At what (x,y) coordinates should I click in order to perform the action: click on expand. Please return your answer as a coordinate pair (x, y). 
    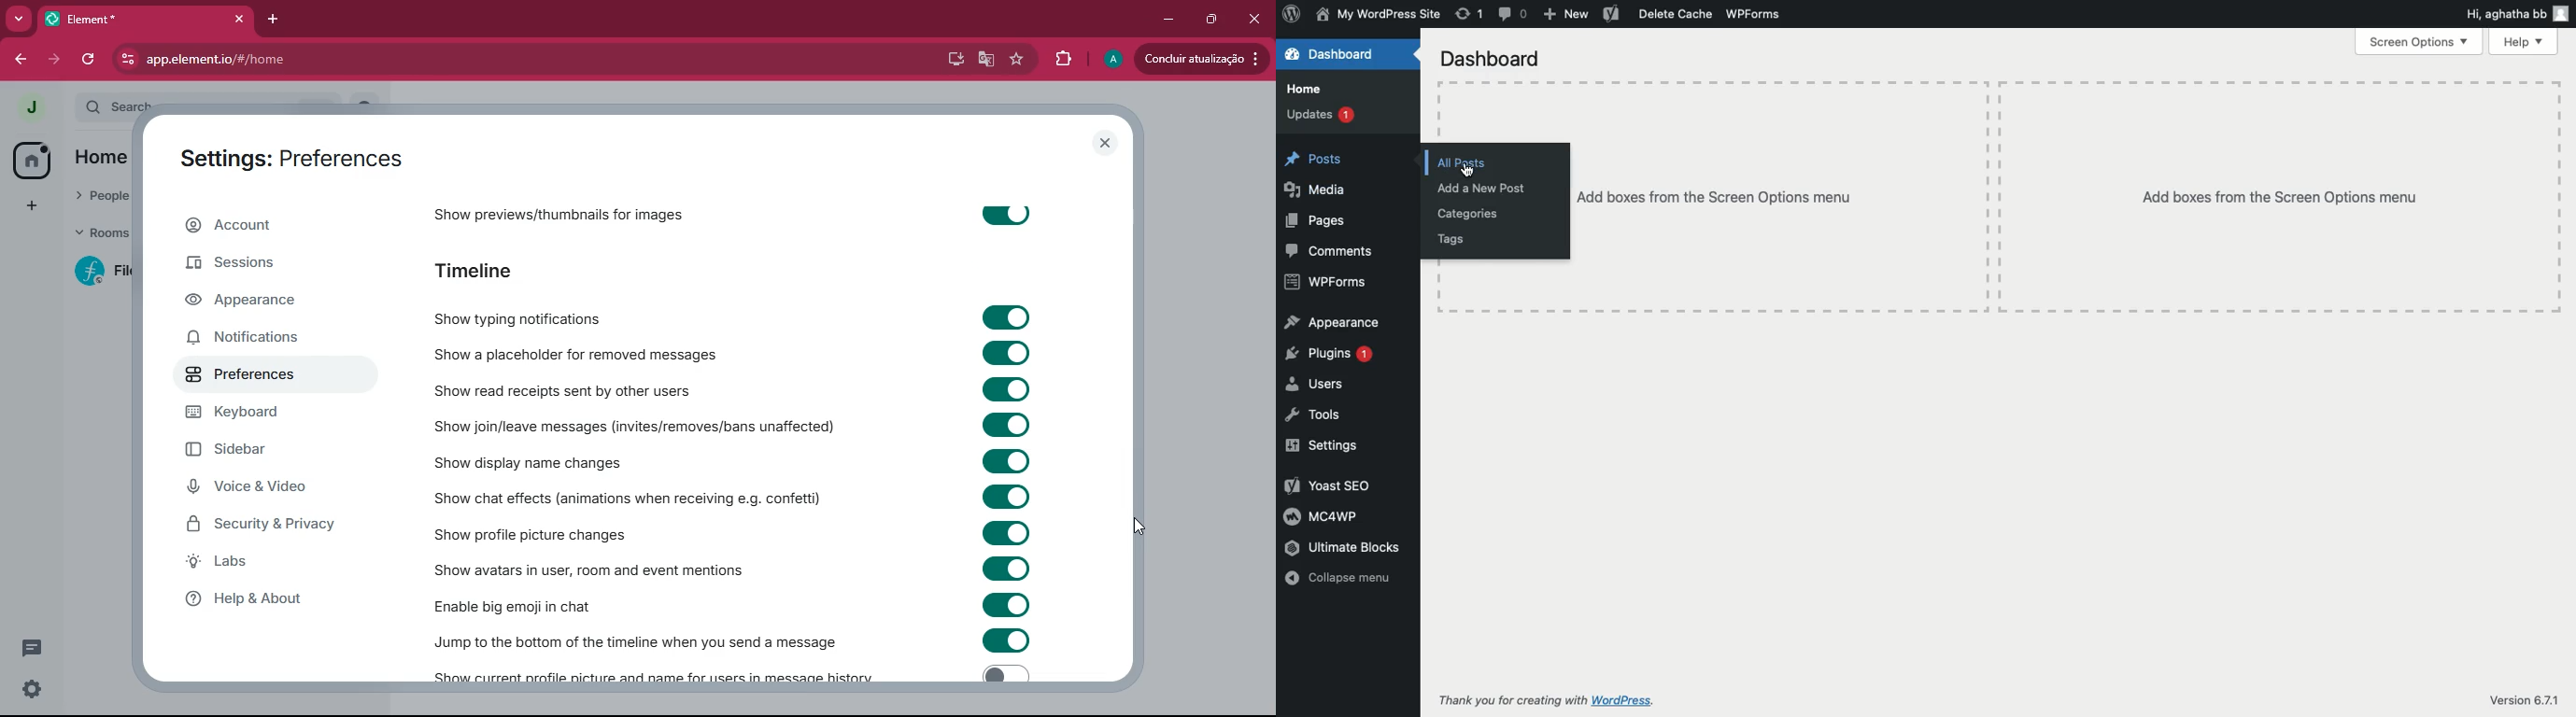
    Looking at the image, I should click on (64, 109).